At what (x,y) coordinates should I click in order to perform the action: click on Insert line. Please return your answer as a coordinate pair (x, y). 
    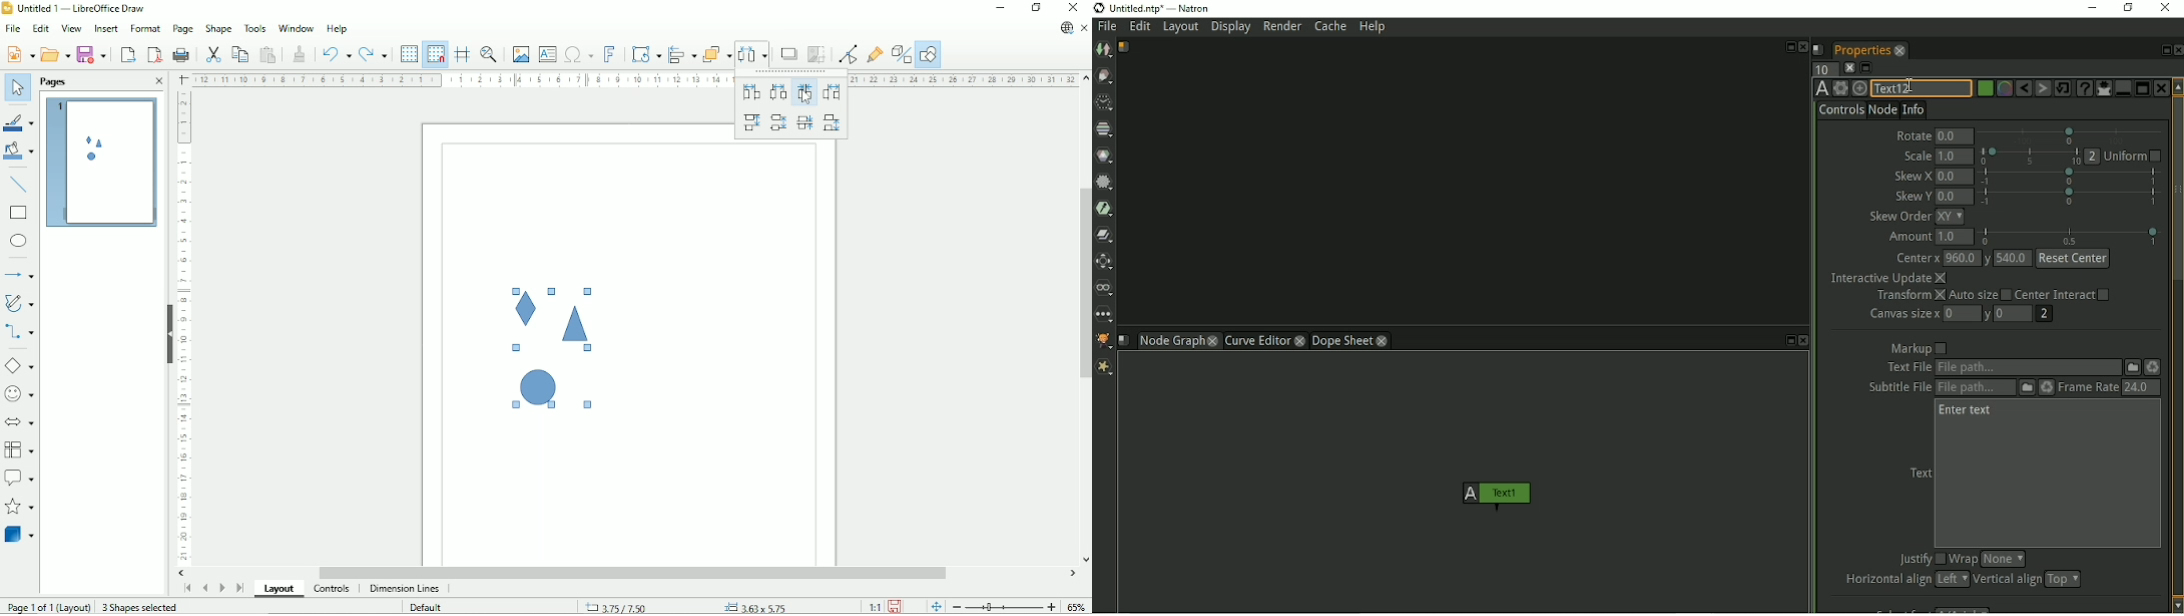
    Looking at the image, I should click on (19, 184).